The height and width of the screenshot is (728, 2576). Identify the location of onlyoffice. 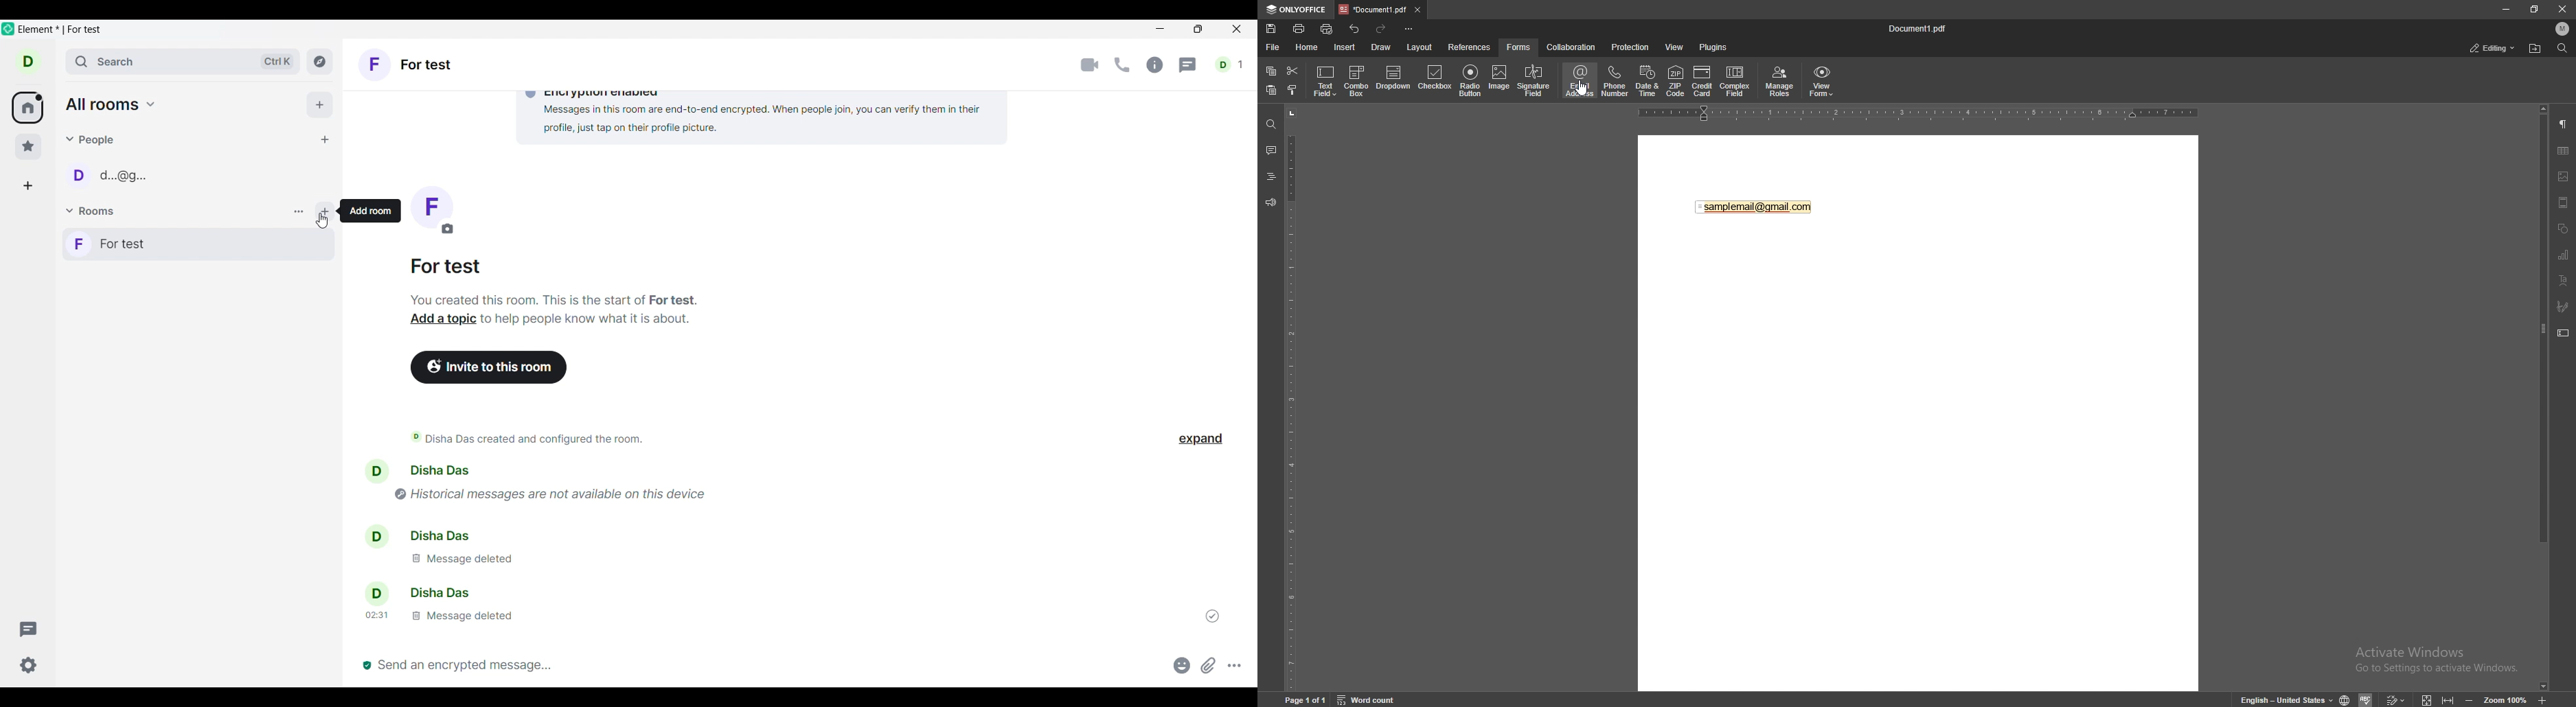
(1297, 10).